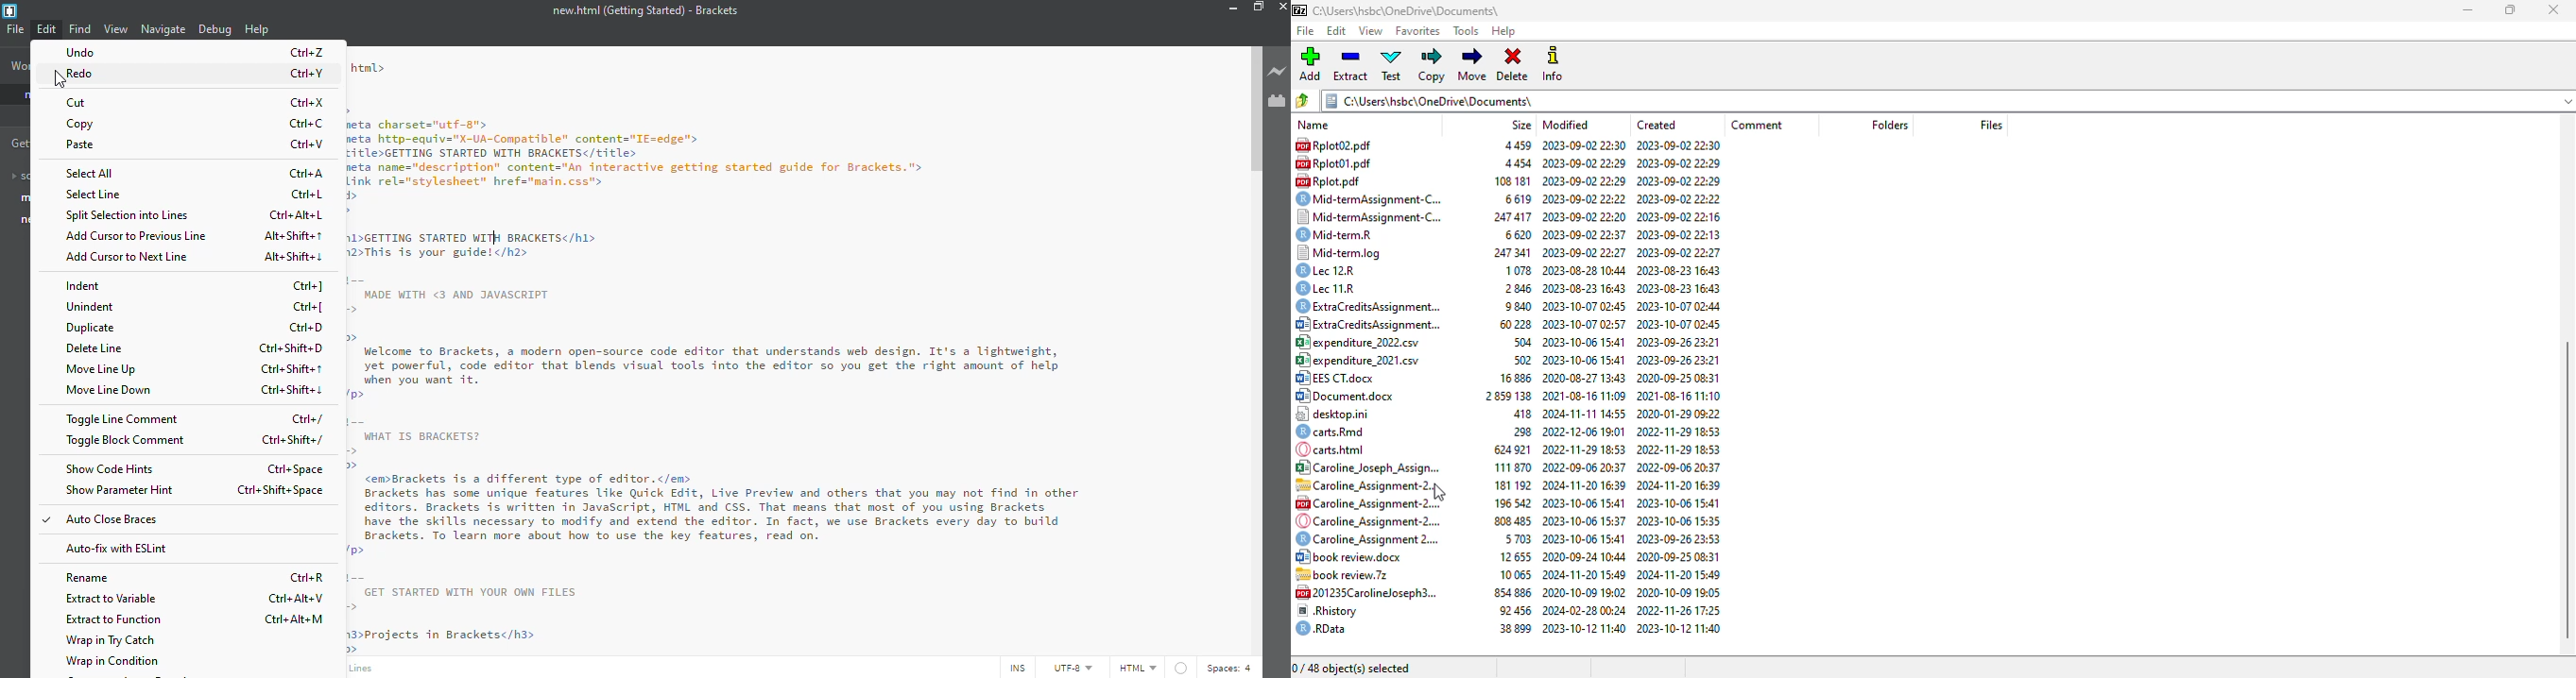  Describe the element at coordinates (1680, 179) in the screenshot. I see `2023-00-02 22:29` at that location.